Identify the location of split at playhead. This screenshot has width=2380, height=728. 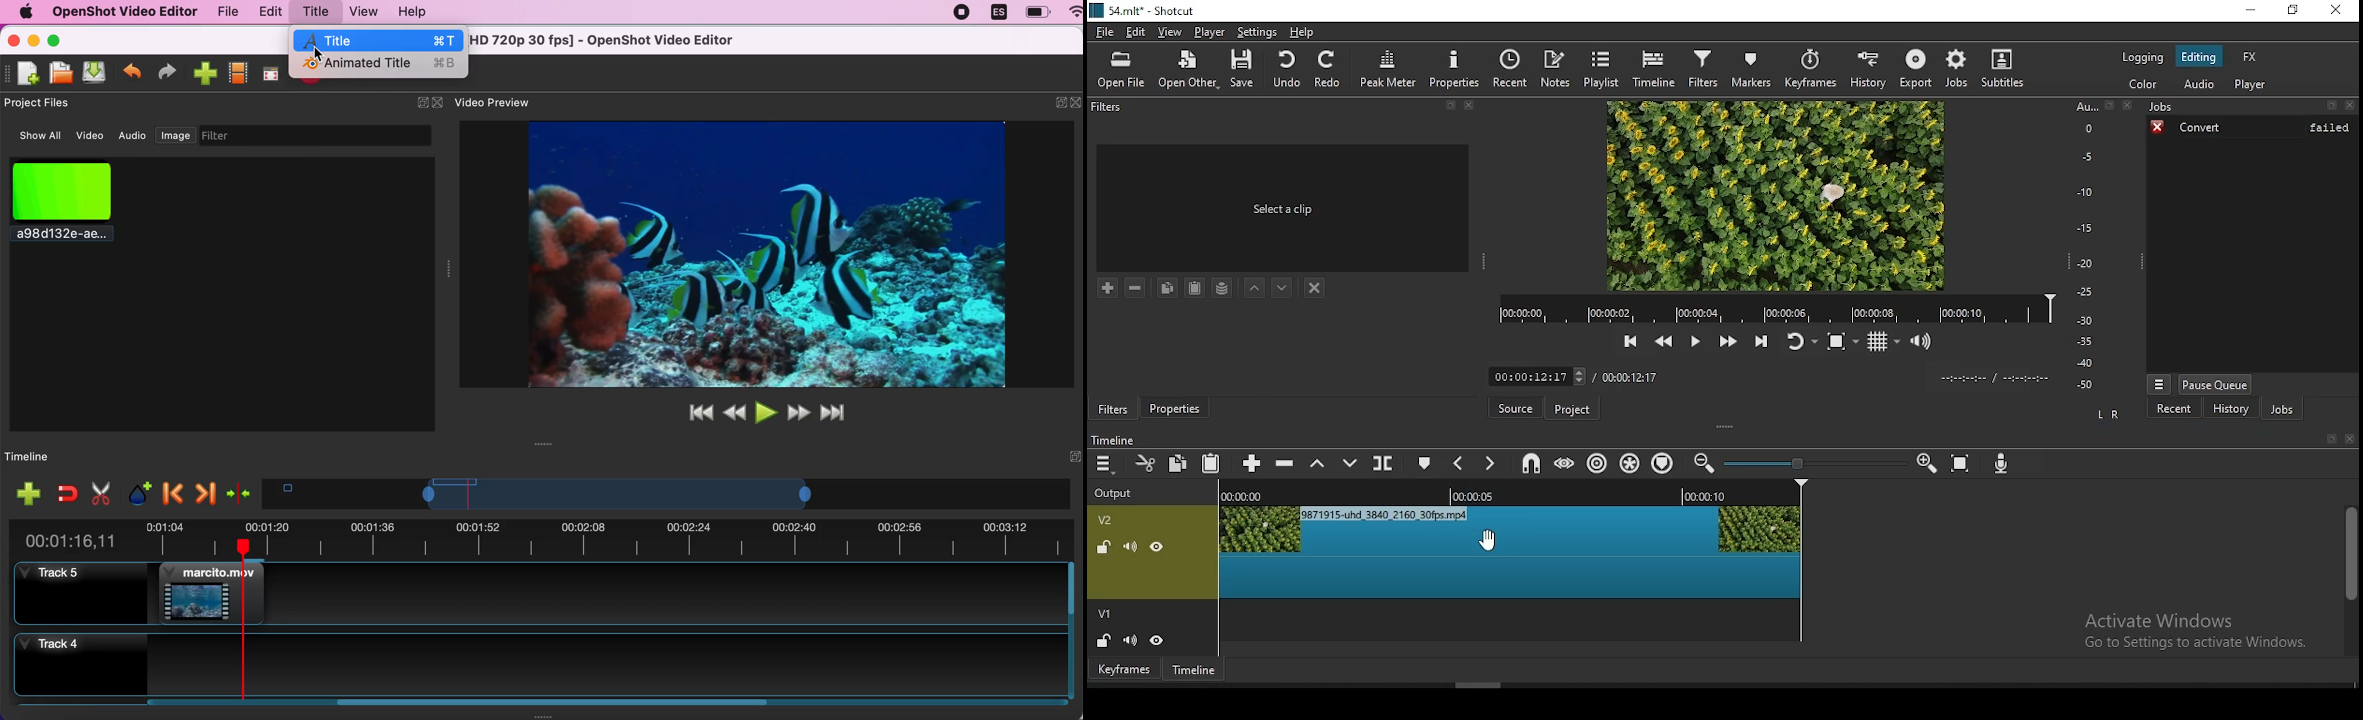
(1385, 462).